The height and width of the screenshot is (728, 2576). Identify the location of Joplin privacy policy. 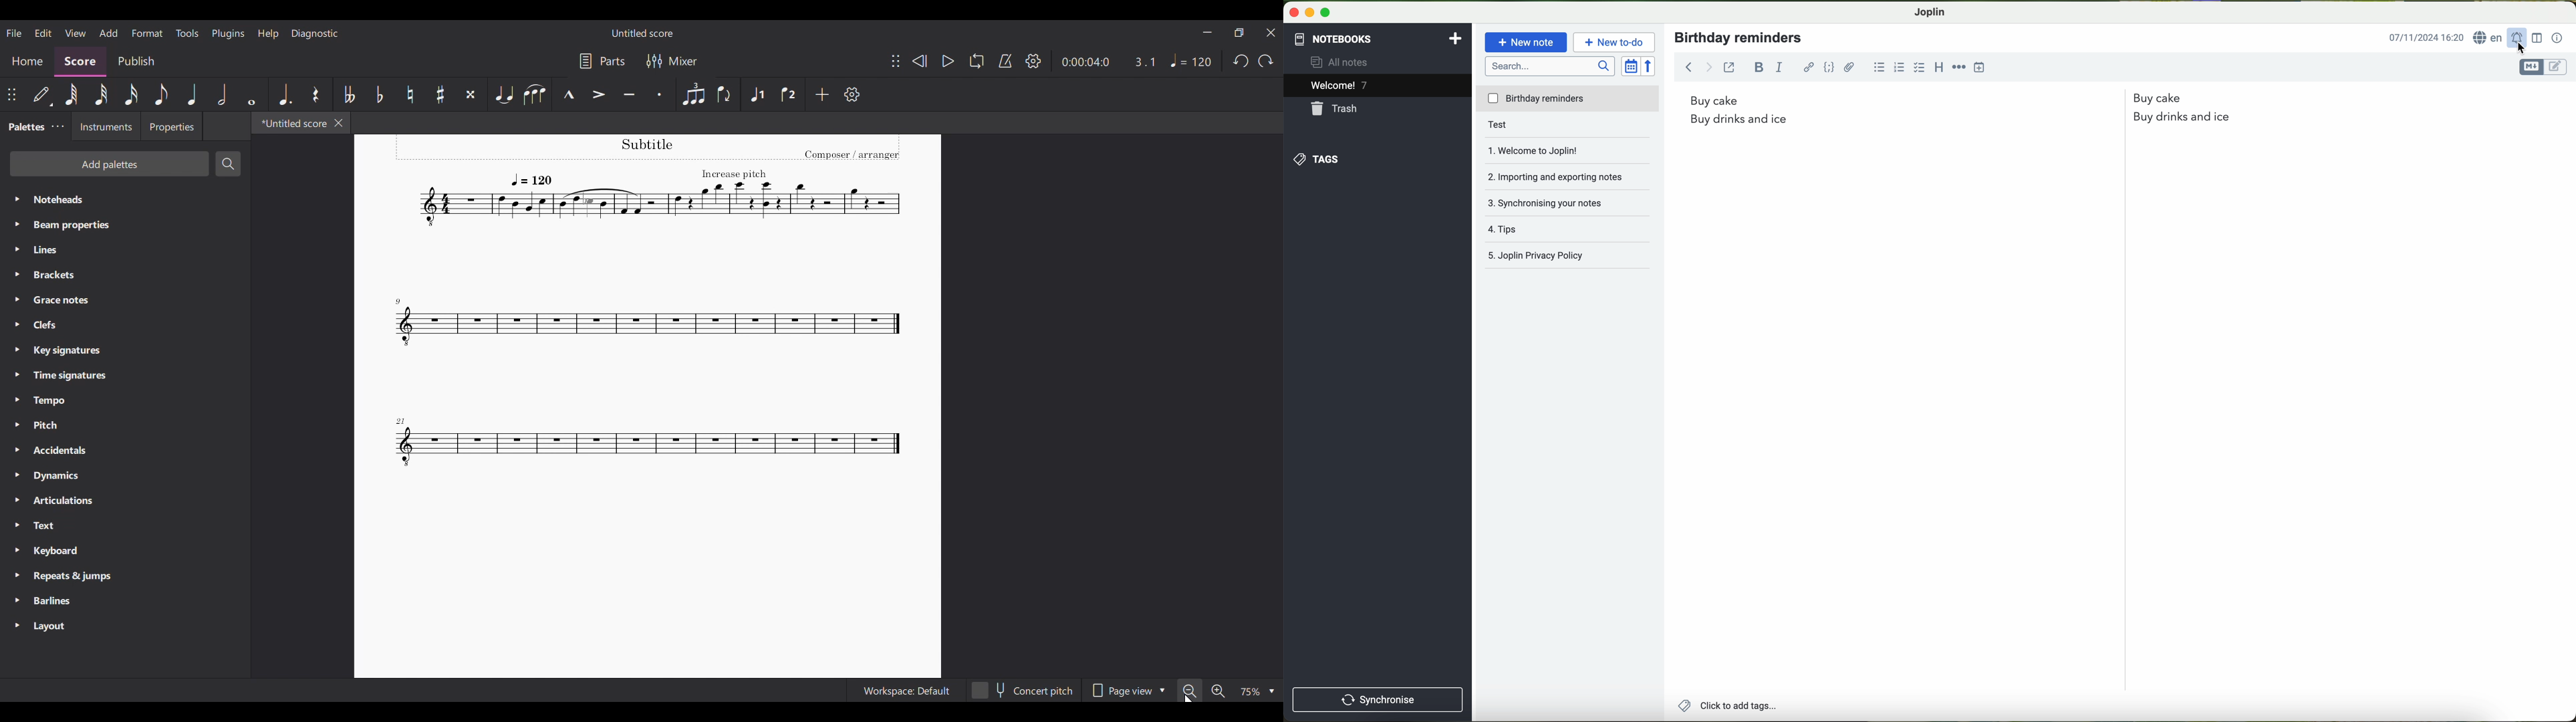
(1537, 253).